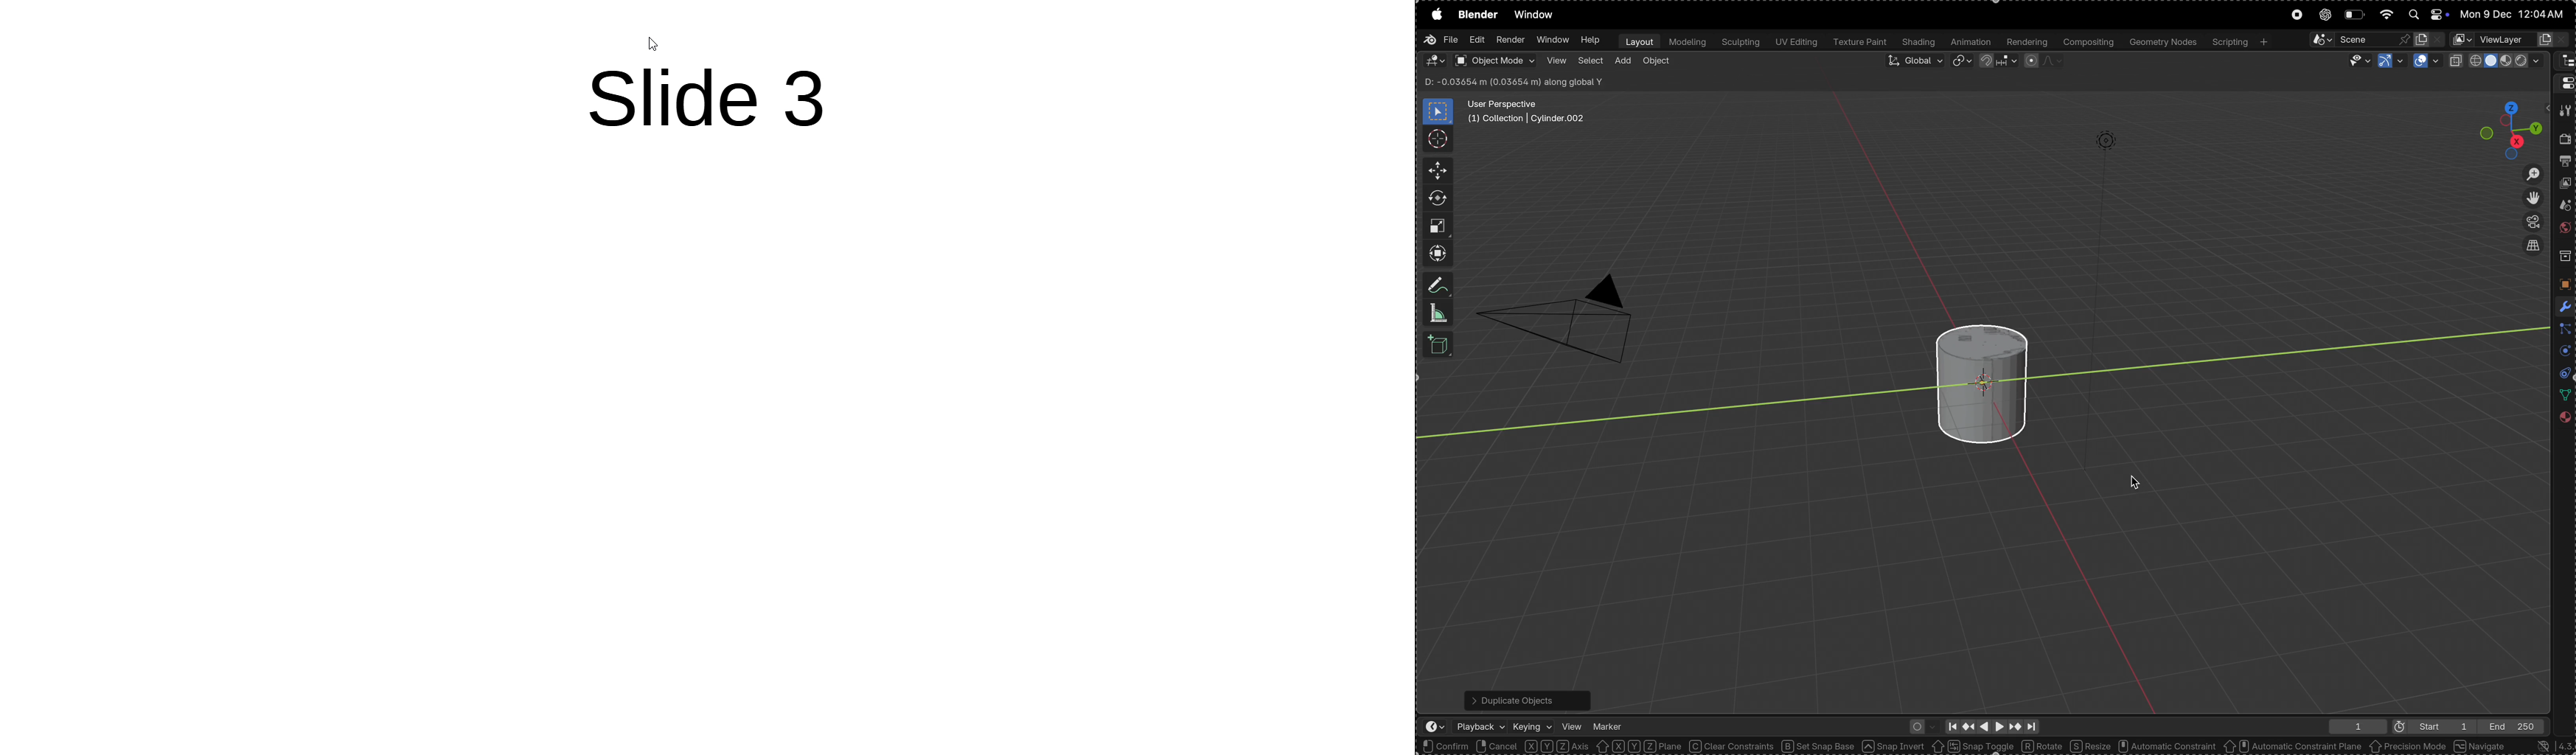 The height and width of the screenshot is (756, 2576). What do you see at coordinates (1555, 61) in the screenshot?
I see `view` at bounding box center [1555, 61].